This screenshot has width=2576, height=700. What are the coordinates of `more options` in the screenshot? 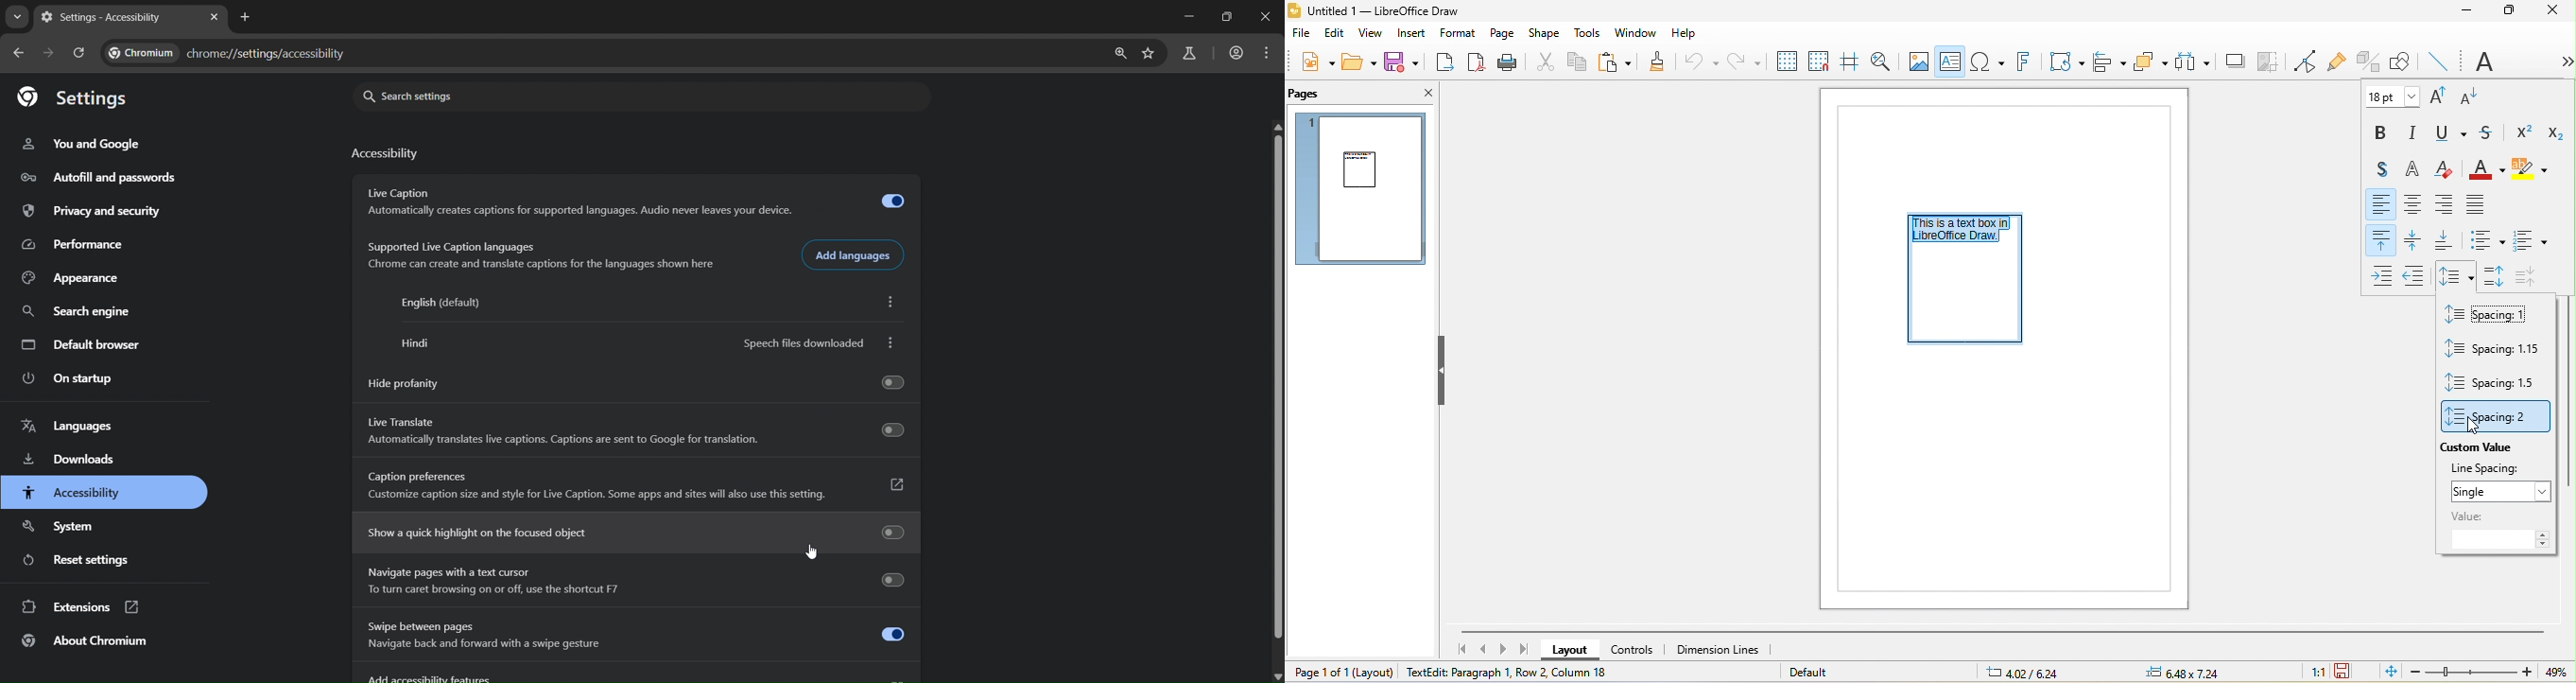 It's located at (893, 303).